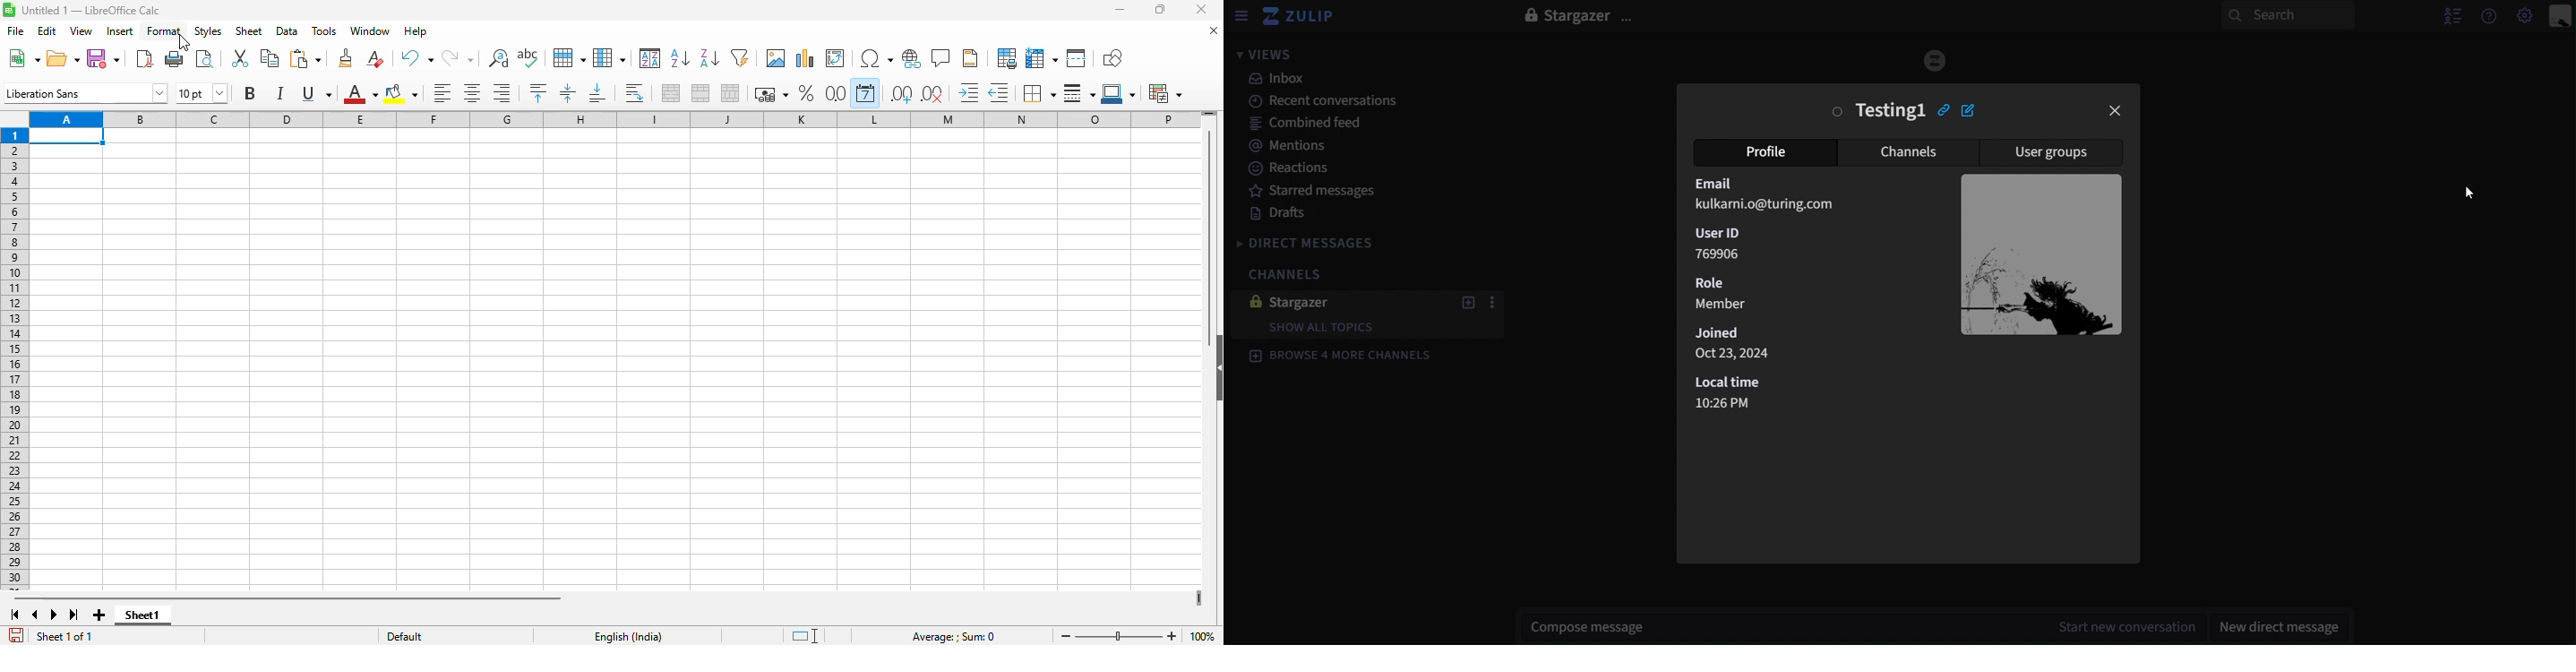  What do you see at coordinates (999, 93) in the screenshot?
I see `decrease indent` at bounding box center [999, 93].